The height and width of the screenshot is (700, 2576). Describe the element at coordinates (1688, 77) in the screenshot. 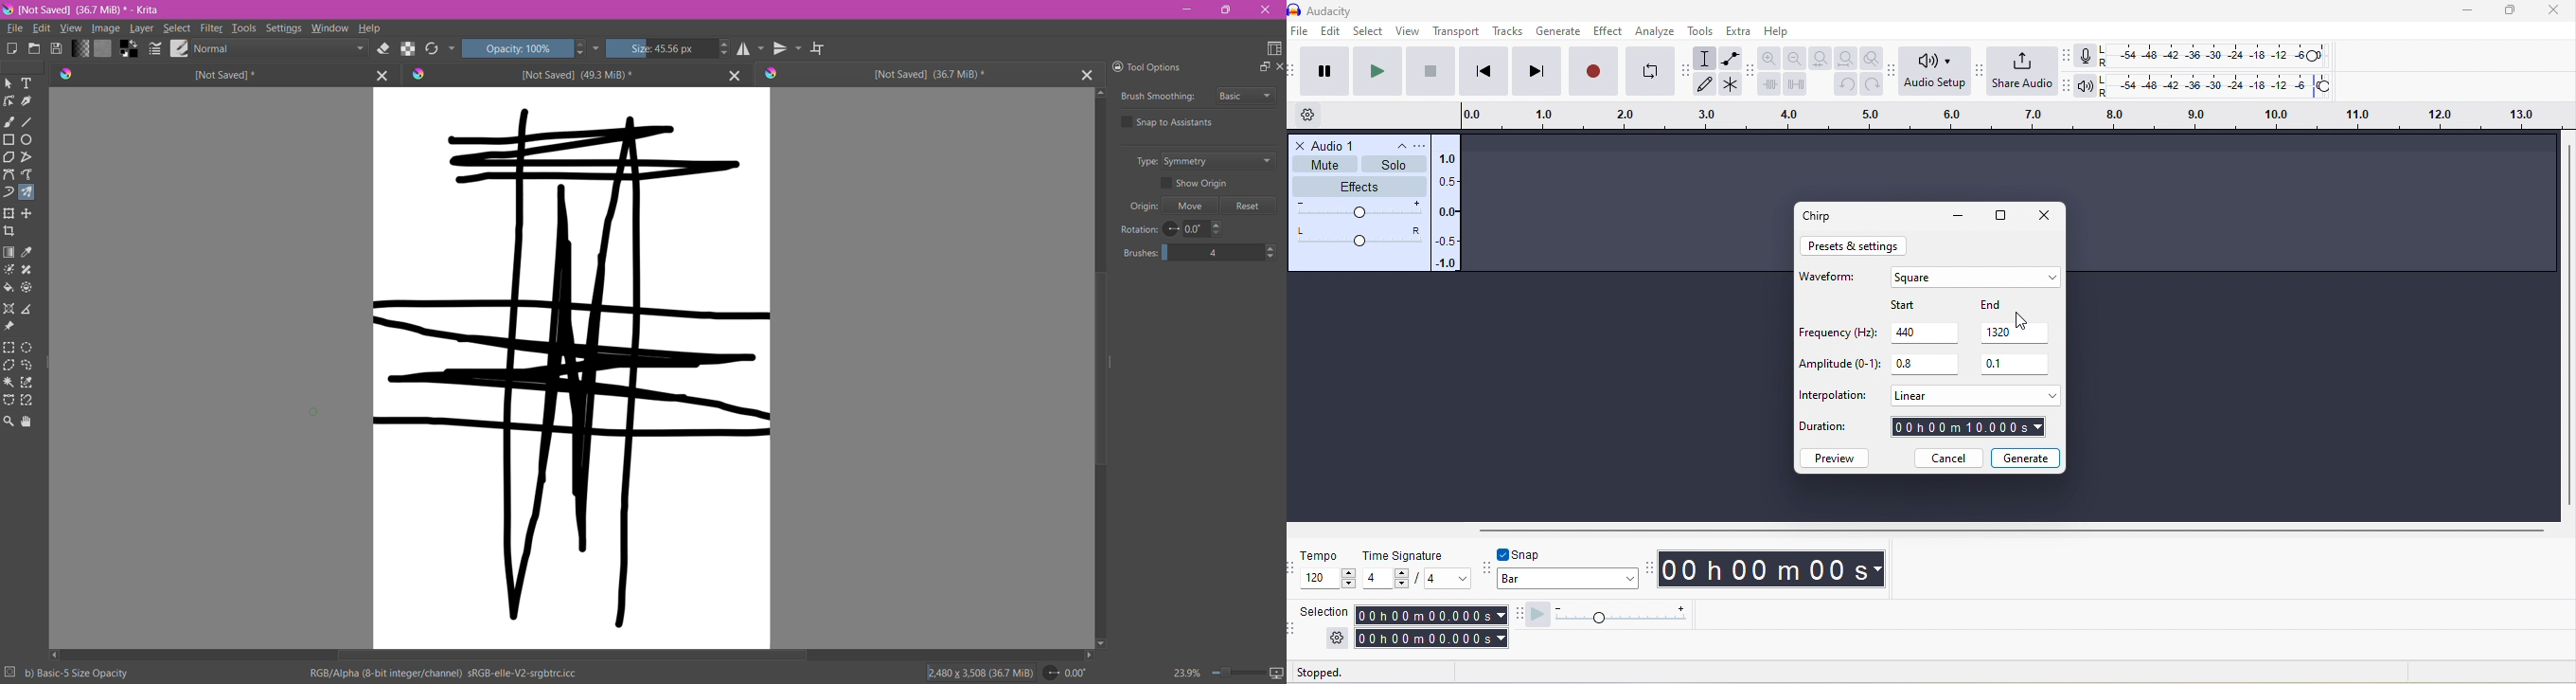

I see `audacity tools toolbar` at that location.